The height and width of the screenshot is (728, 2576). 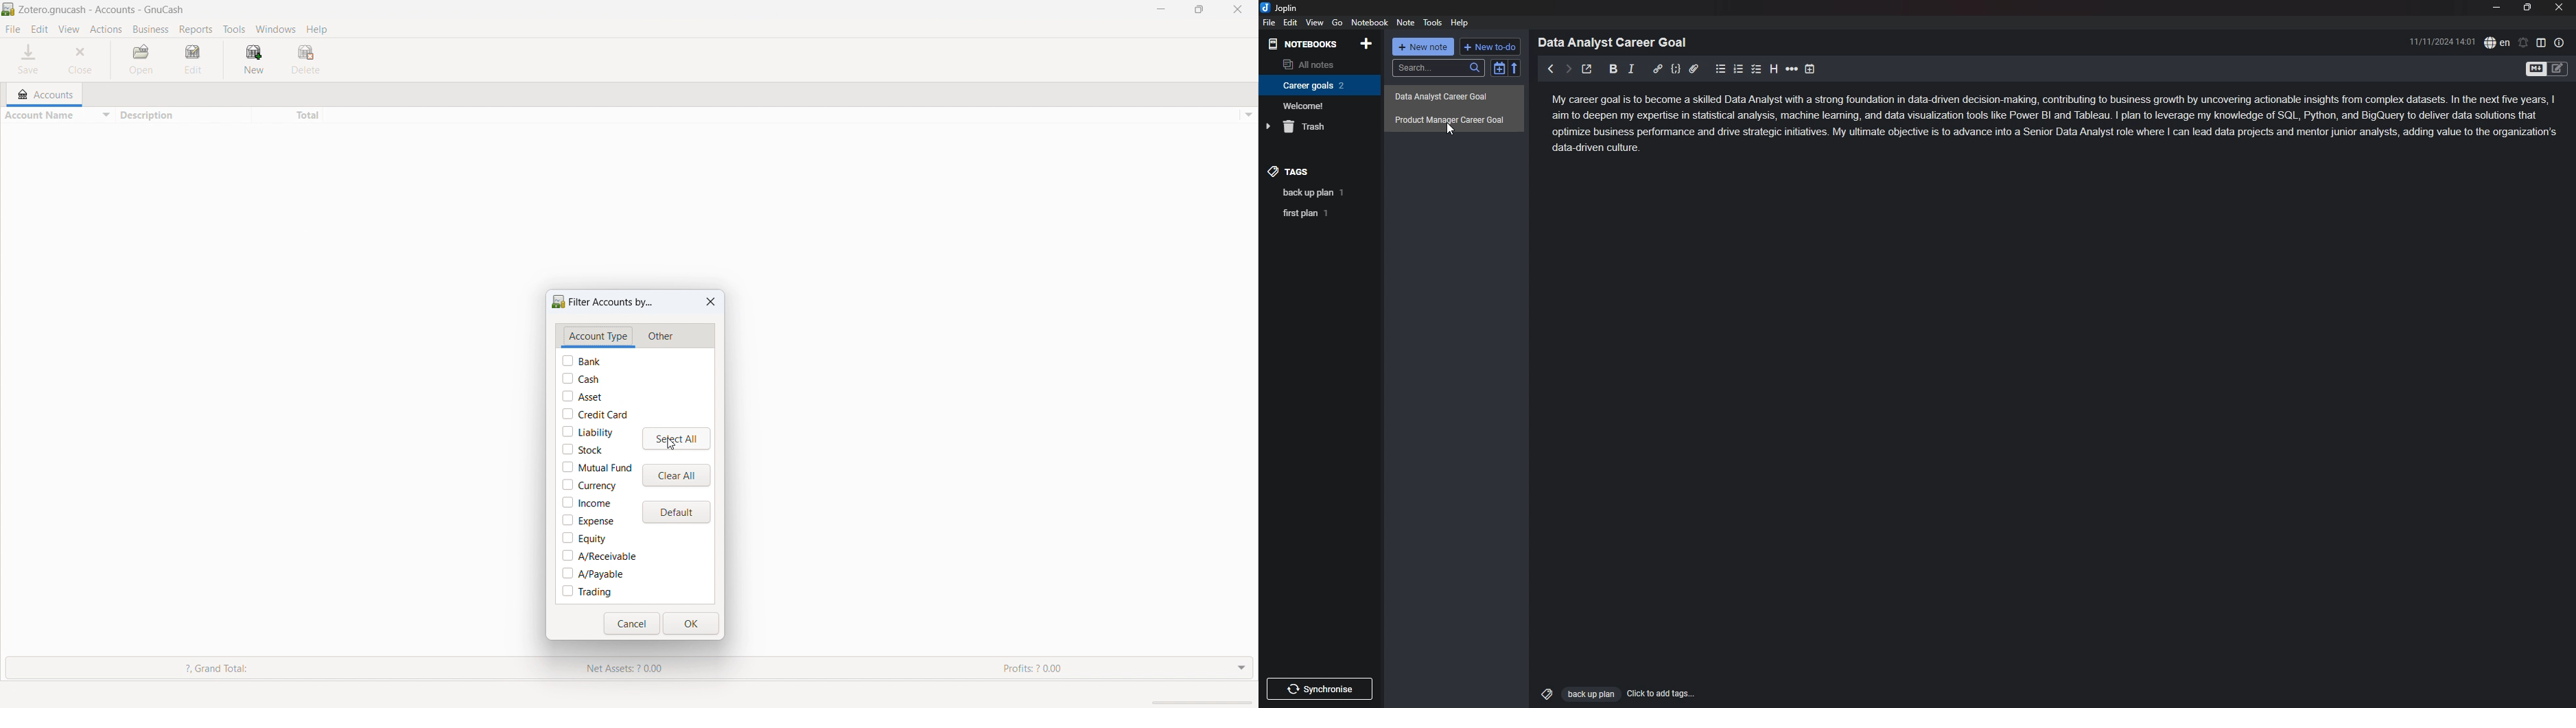 What do you see at coordinates (2541, 42) in the screenshot?
I see `toggle editor layout` at bounding box center [2541, 42].